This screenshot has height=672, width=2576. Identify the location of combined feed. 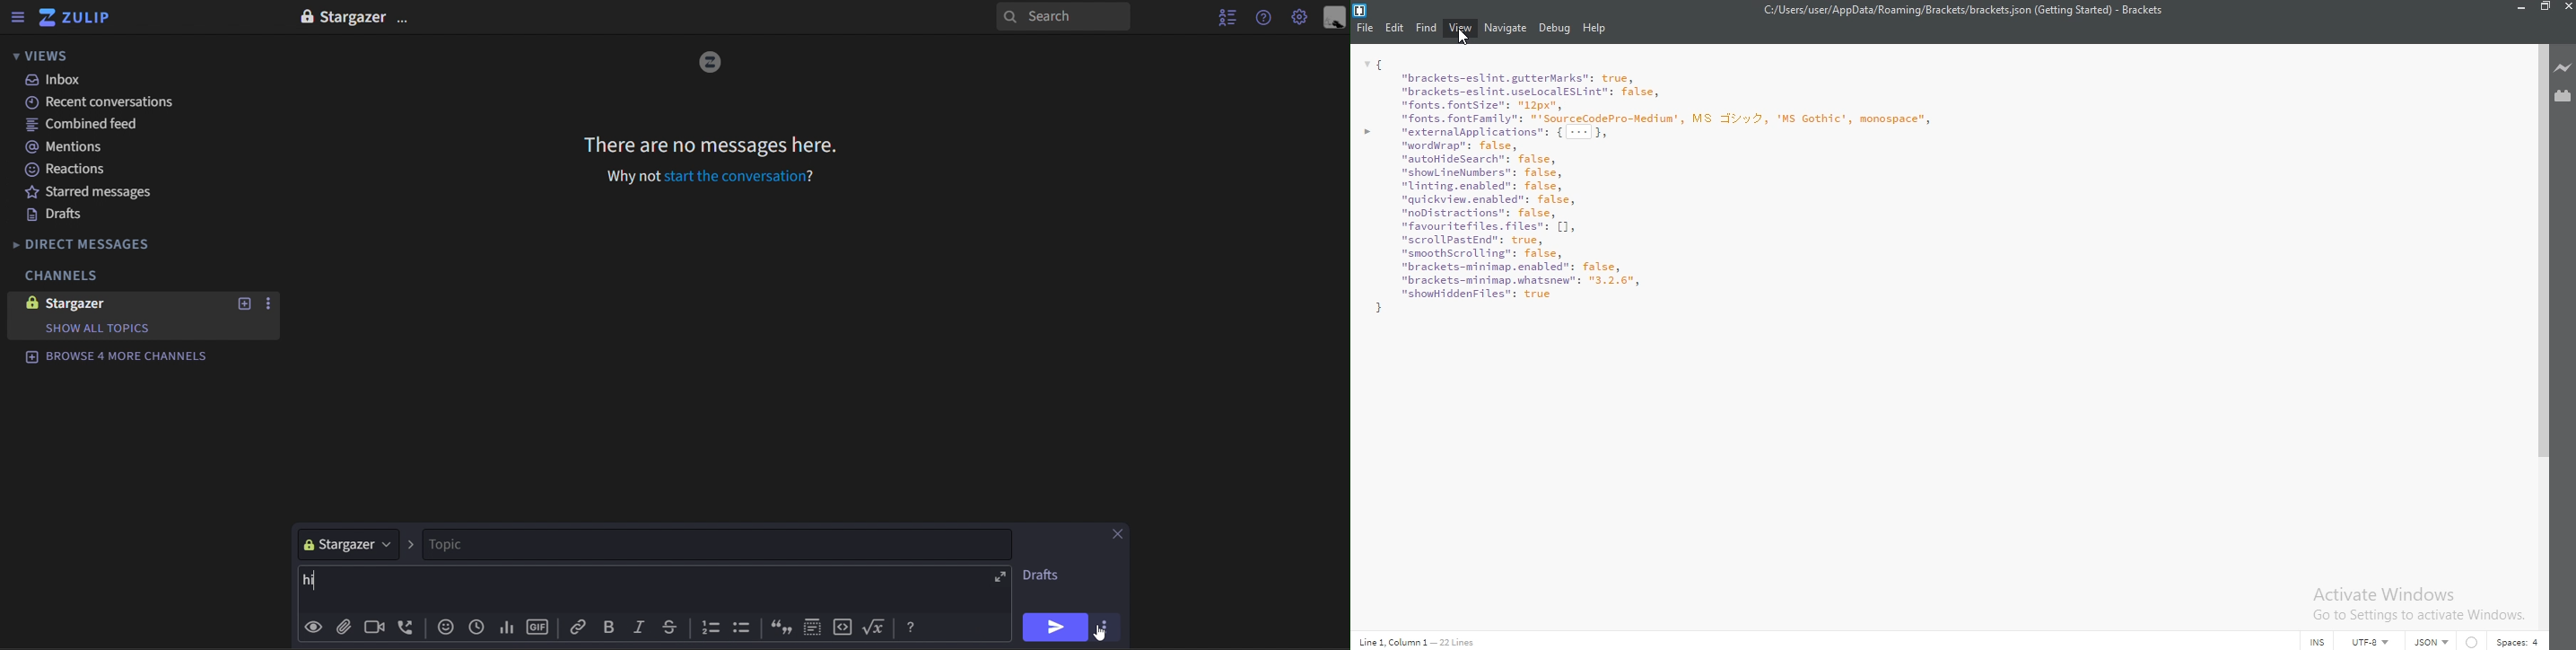
(96, 123).